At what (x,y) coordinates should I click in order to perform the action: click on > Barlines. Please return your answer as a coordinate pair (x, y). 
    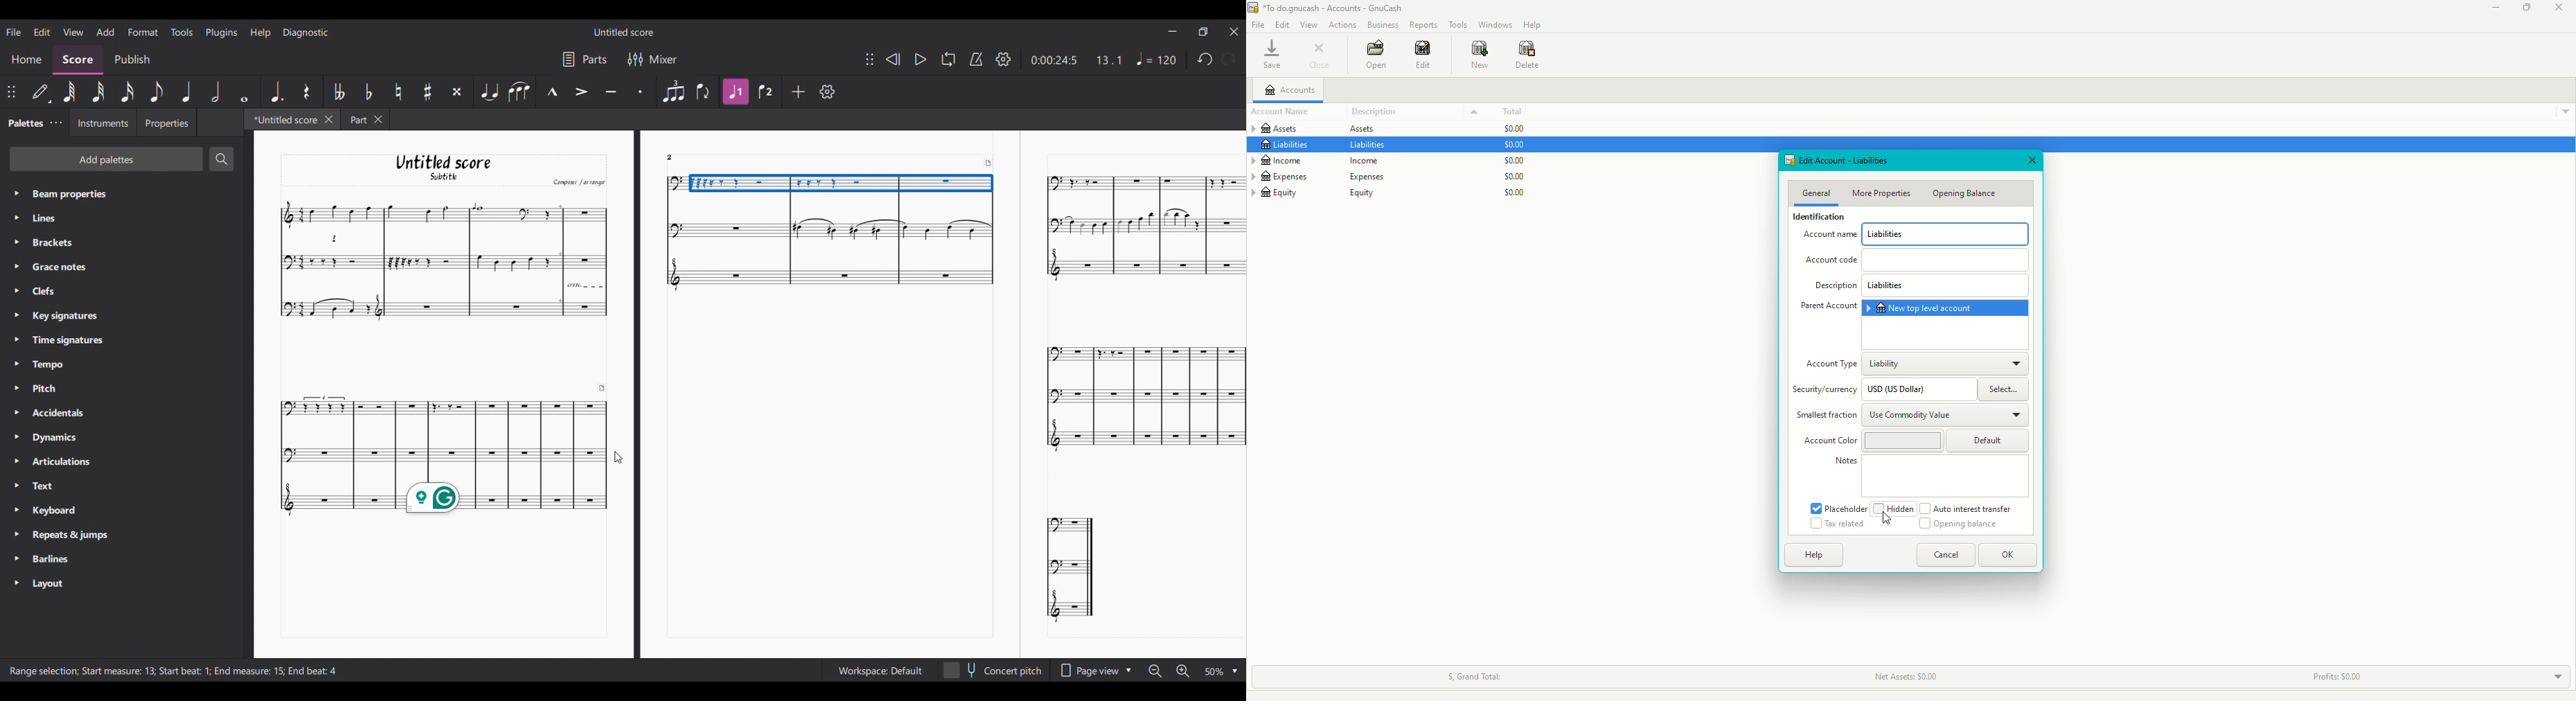
    Looking at the image, I should click on (49, 560).